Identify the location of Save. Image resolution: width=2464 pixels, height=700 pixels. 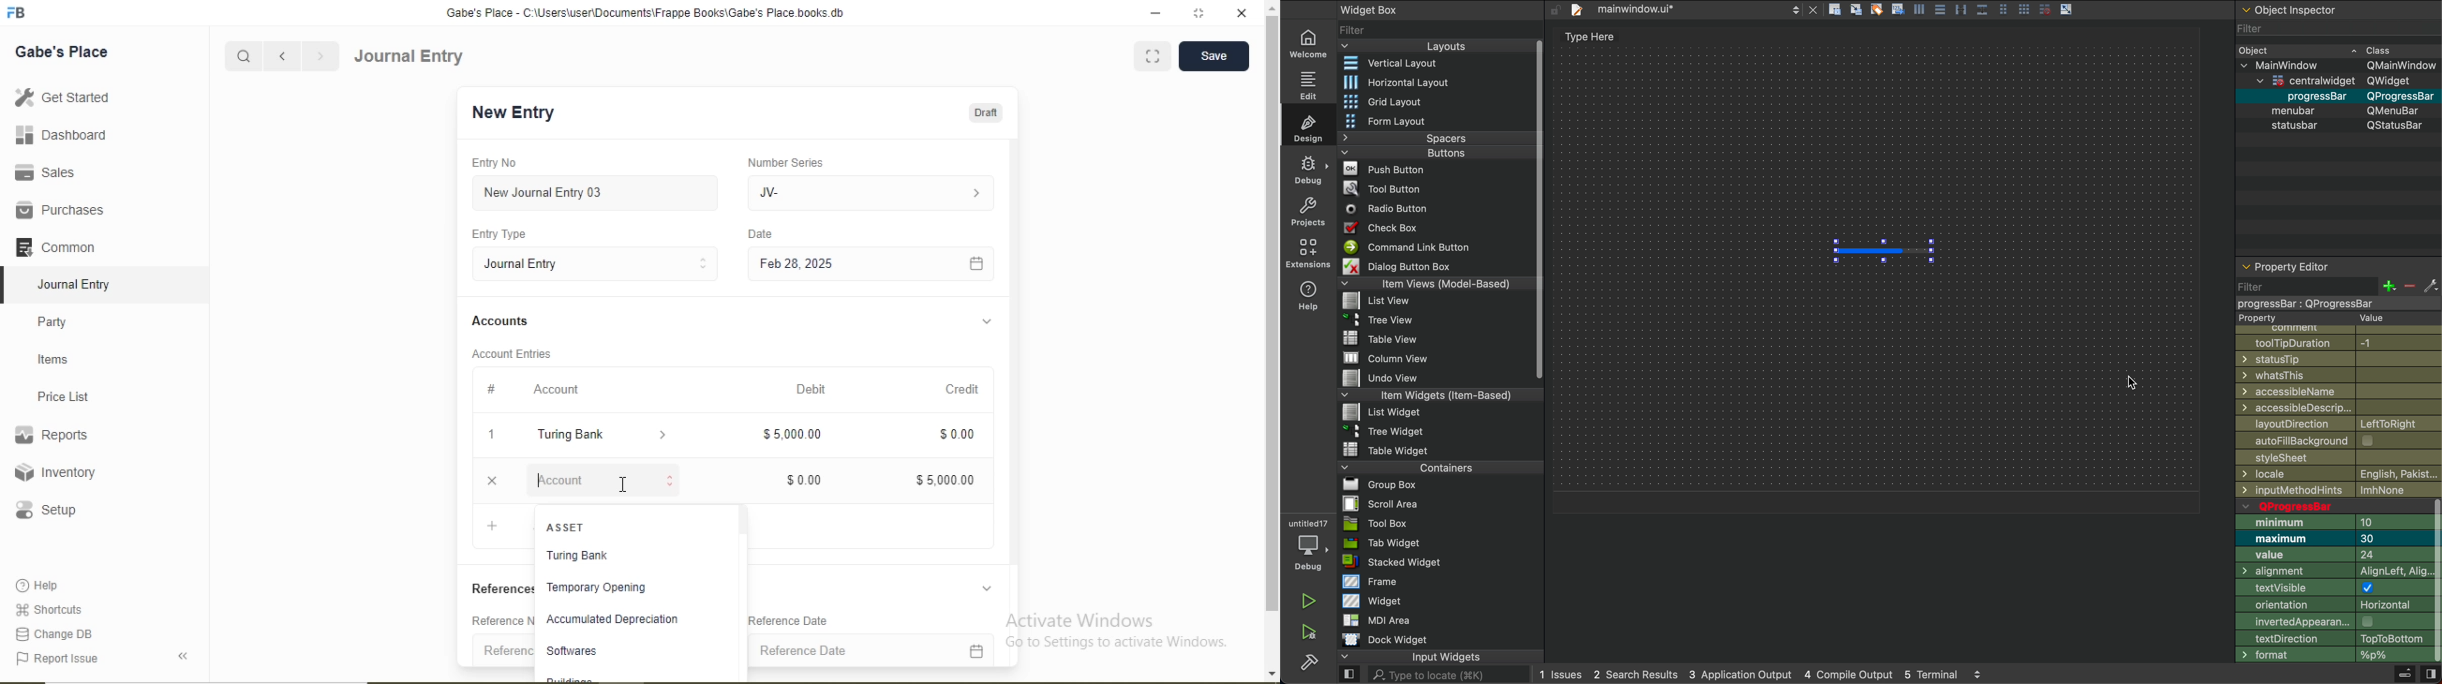
(1214, 55).